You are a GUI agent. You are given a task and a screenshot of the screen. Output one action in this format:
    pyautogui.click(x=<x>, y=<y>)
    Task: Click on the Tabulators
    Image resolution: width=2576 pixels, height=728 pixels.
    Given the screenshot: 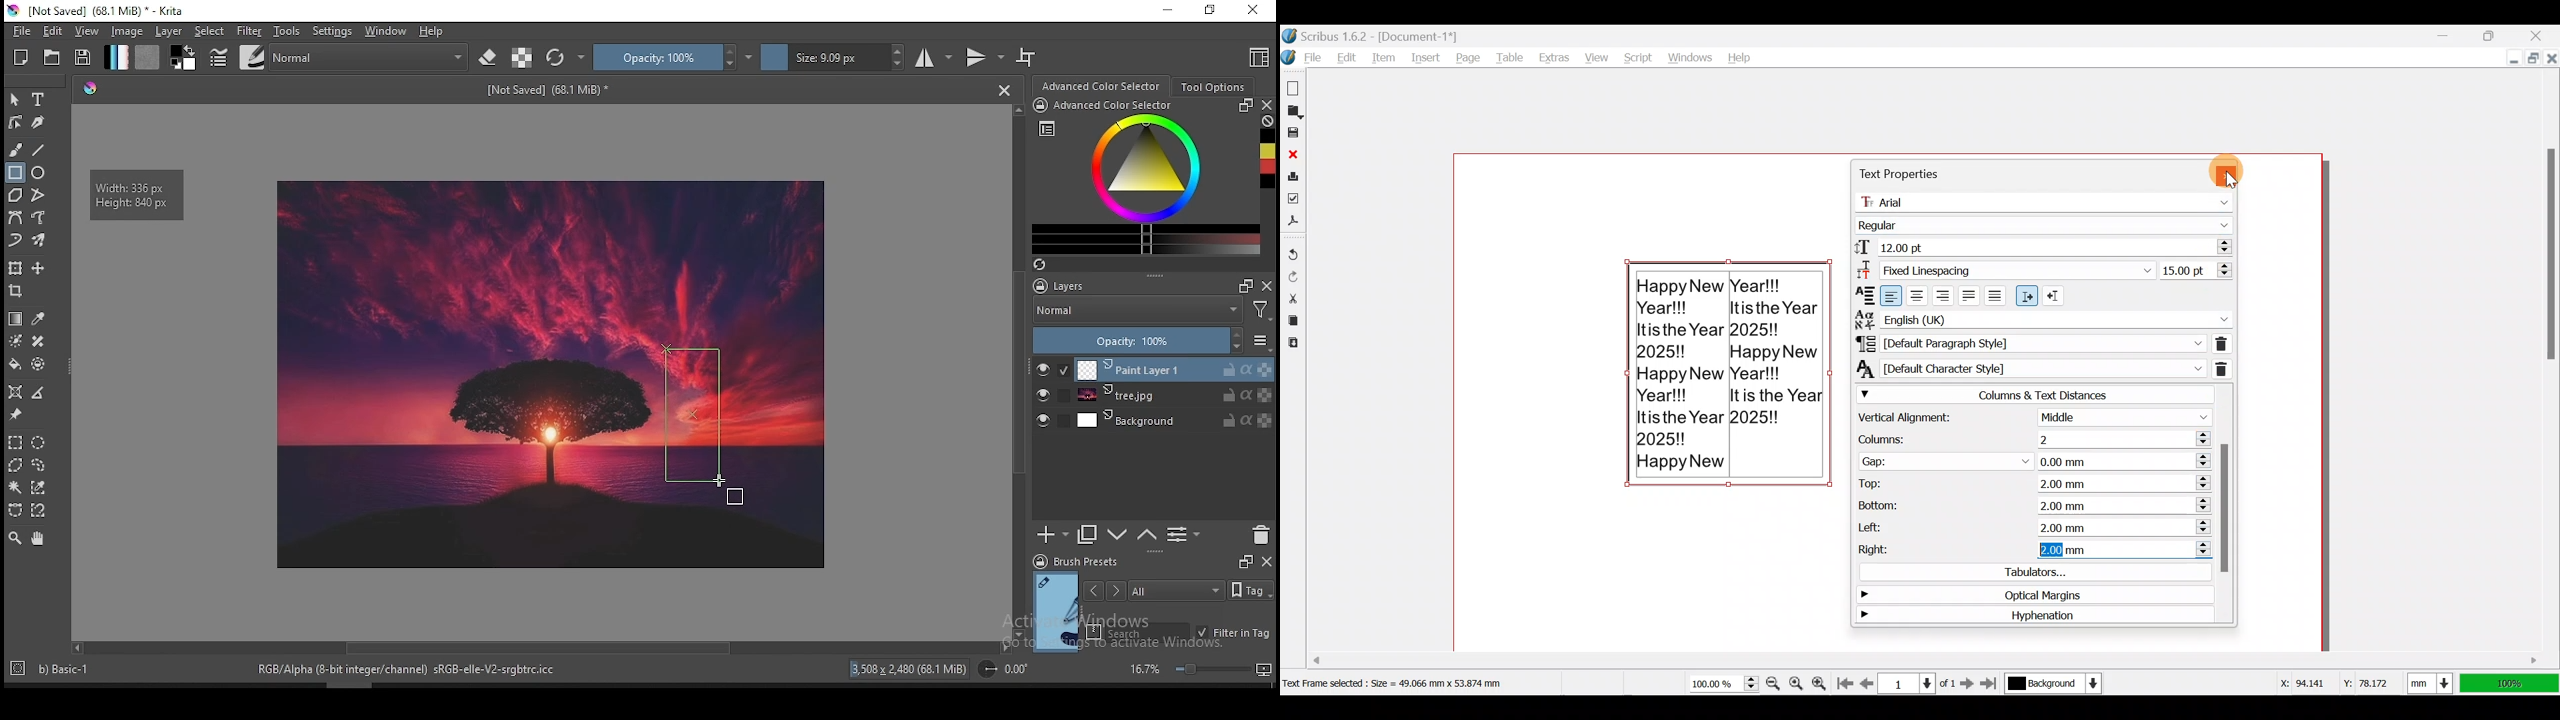 What is the action you would take?
    pyautogui.click(x=2029, y=574)
    